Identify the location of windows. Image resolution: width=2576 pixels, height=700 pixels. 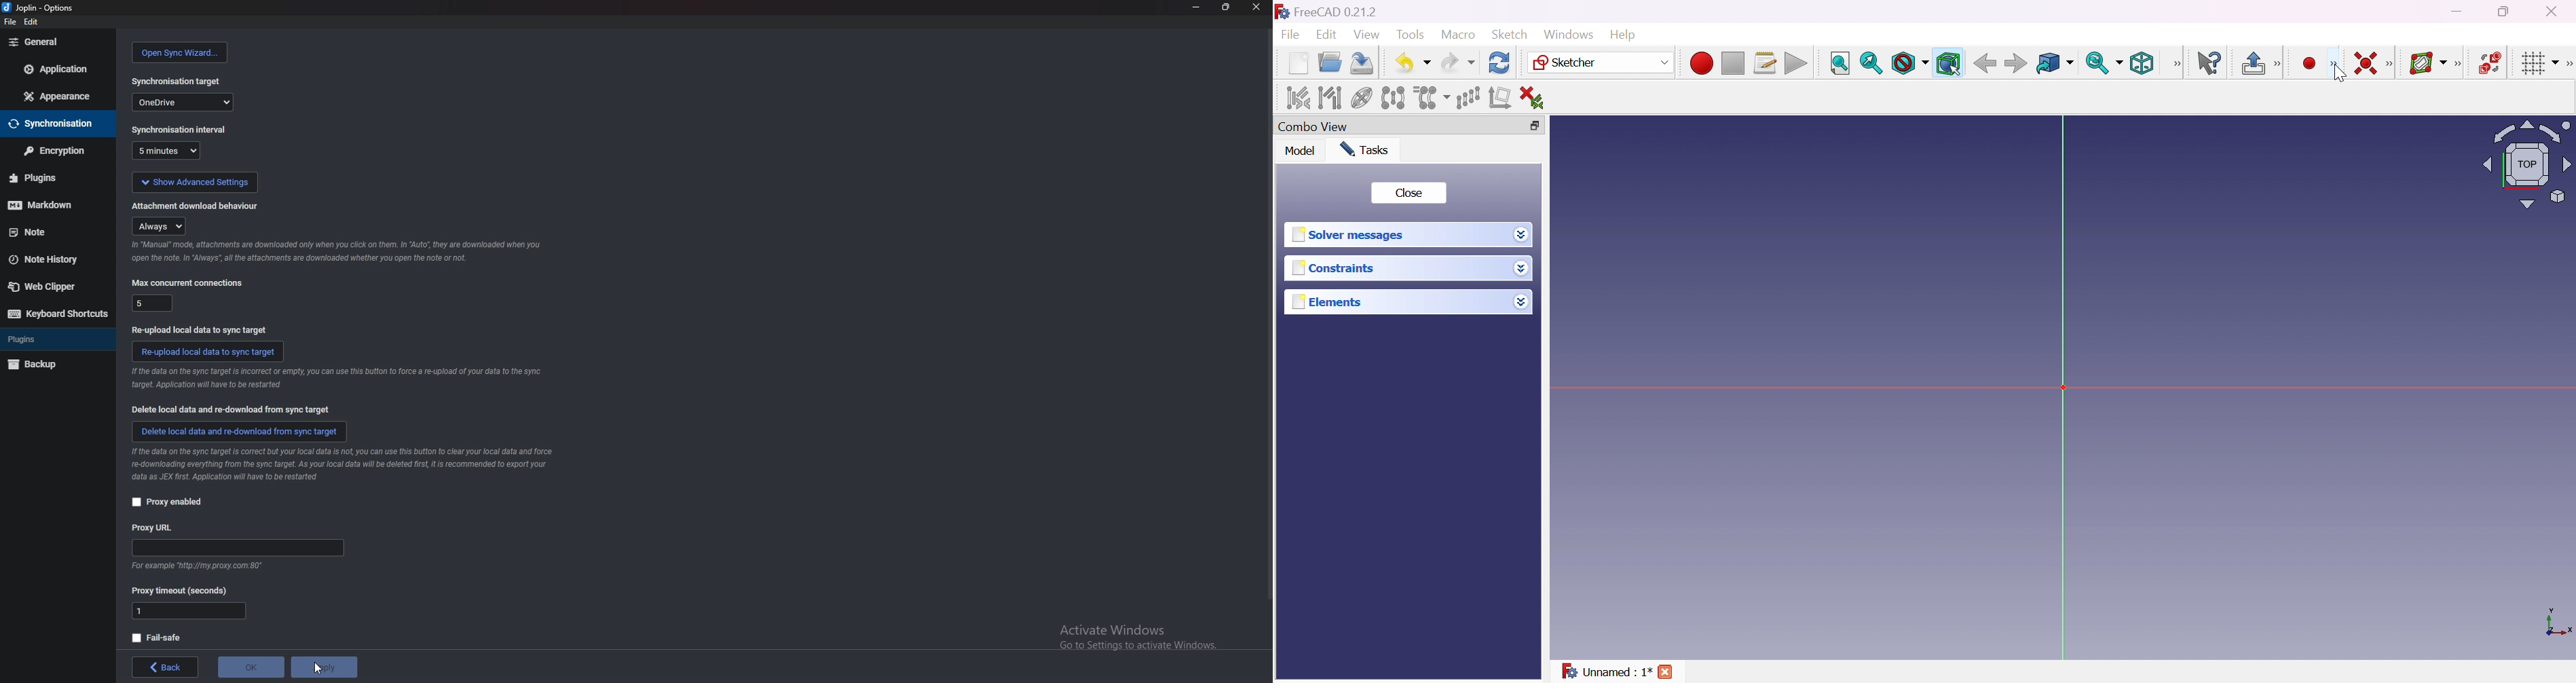
(1569, 35).